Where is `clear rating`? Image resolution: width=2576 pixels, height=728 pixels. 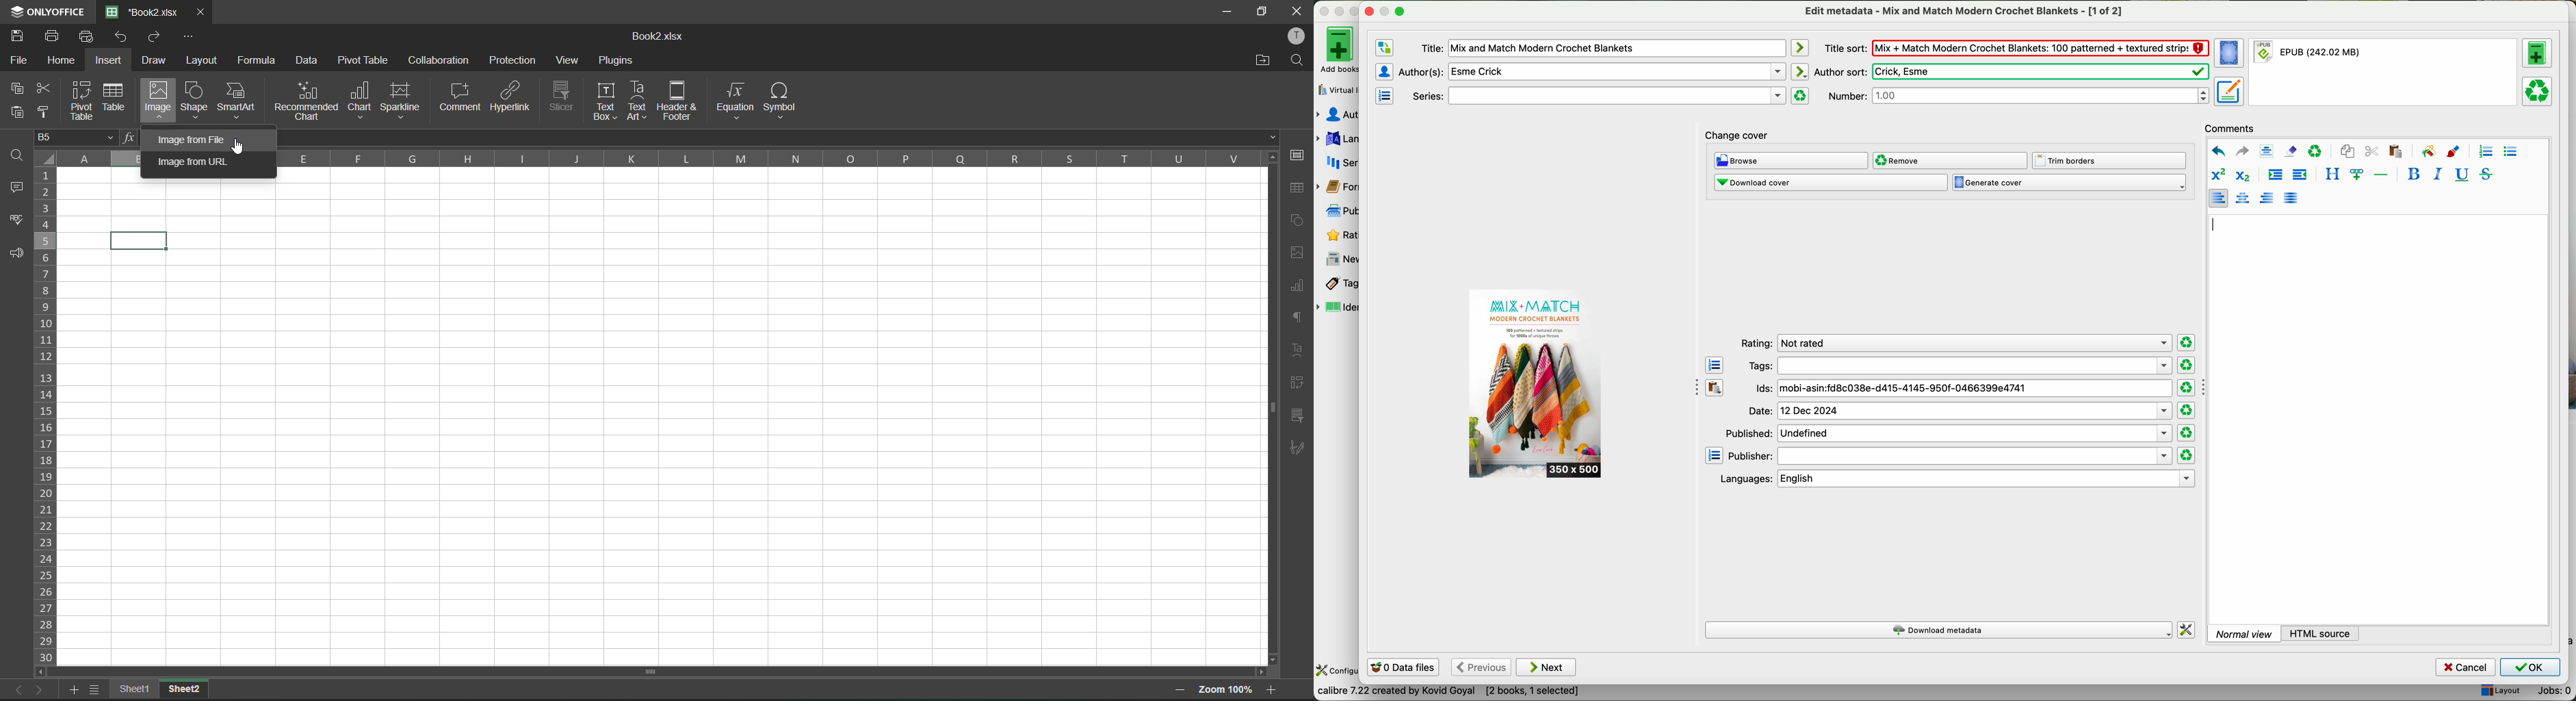
clear rating is located at coordinates (2187, 343).